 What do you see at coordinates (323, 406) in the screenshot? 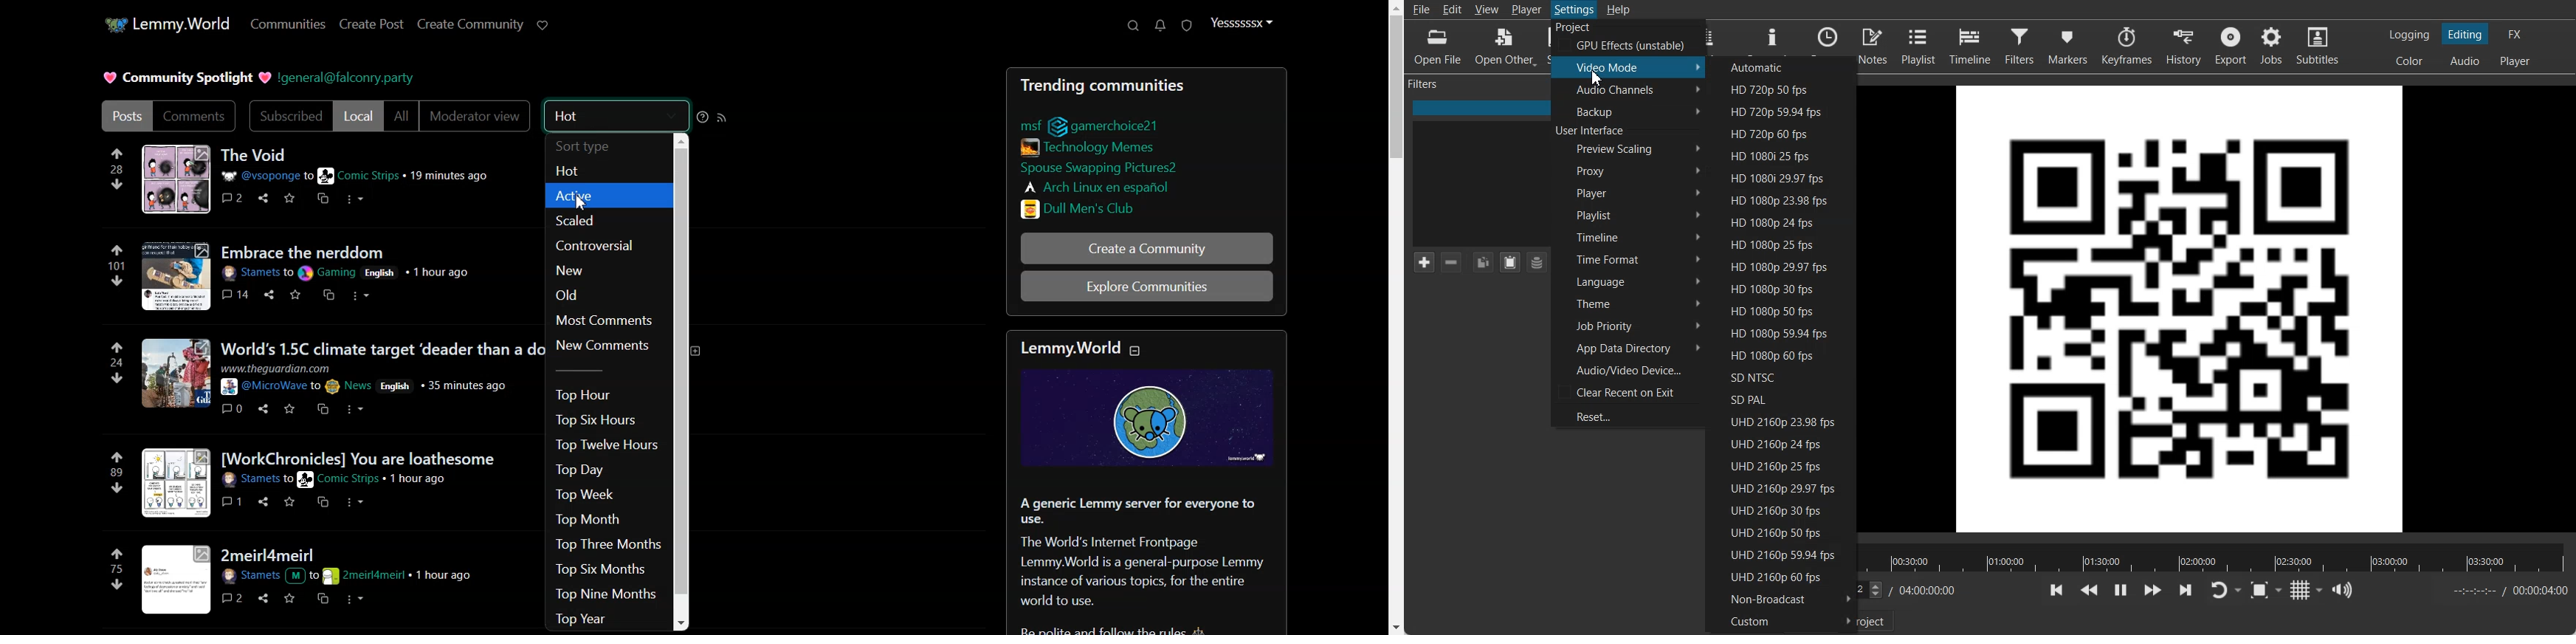
I see `cross post` at bounding box center [323, 406].